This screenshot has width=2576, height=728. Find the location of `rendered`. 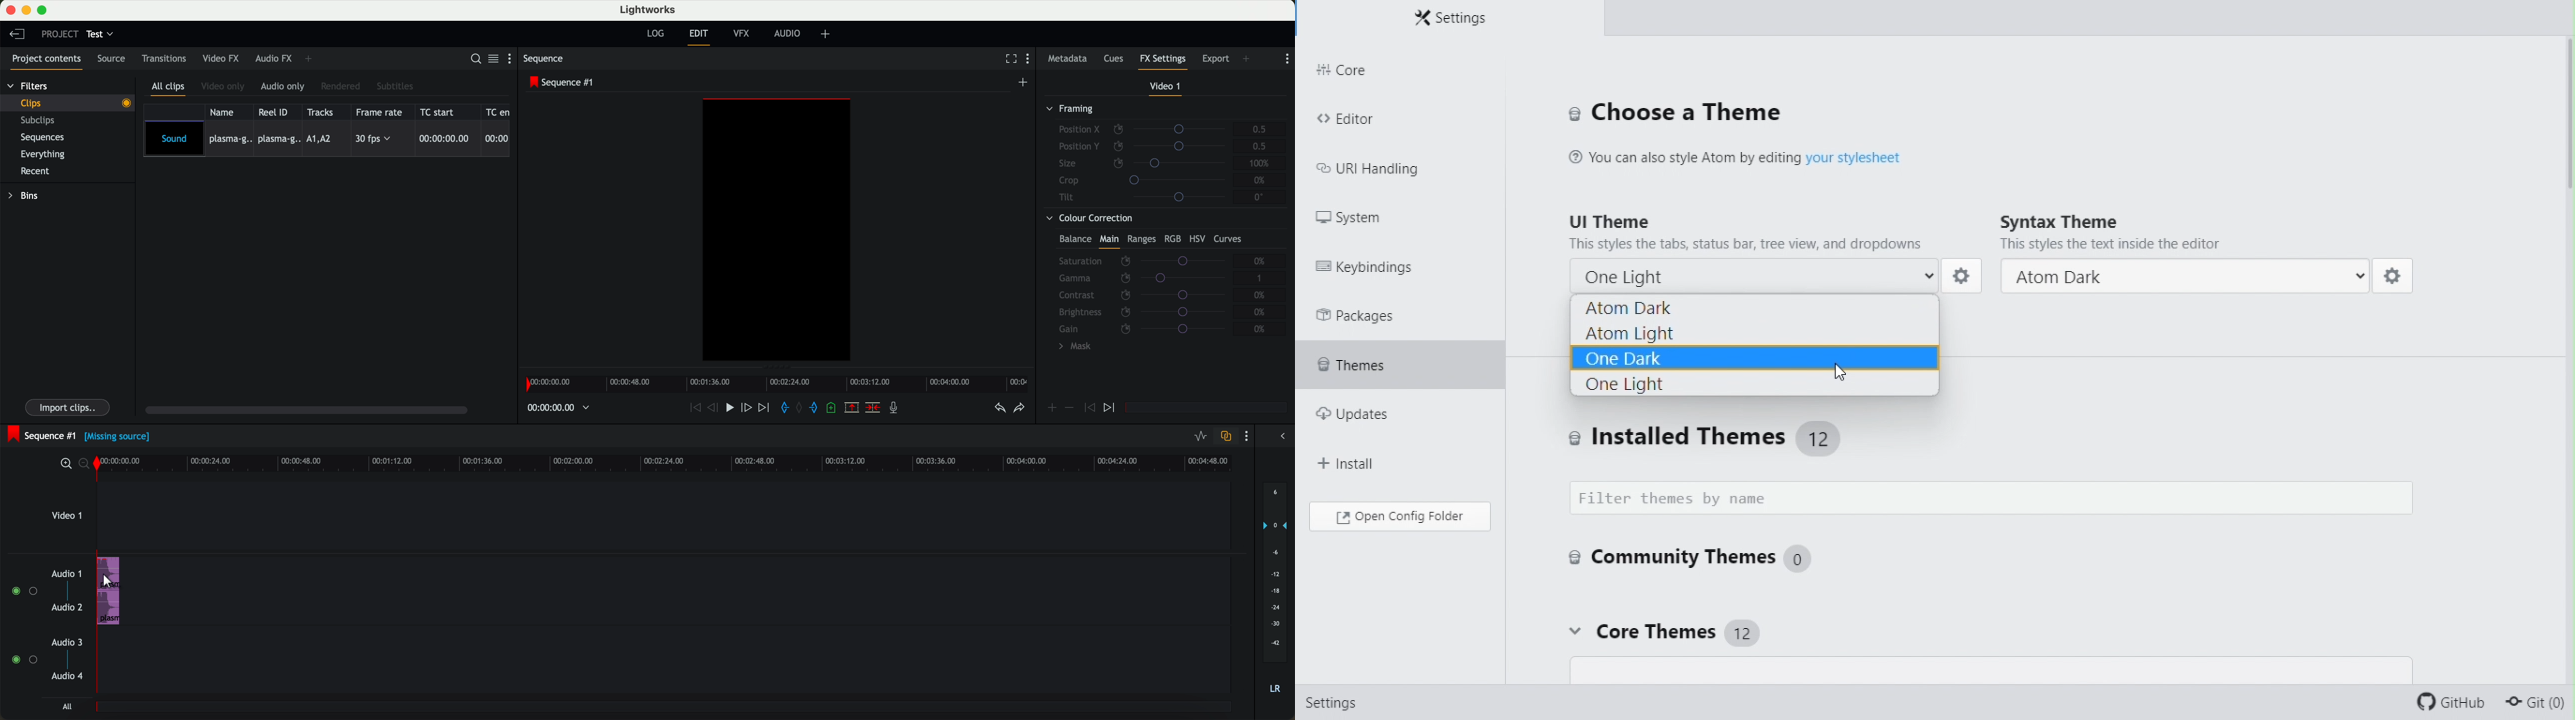

rendered is located at coordinates (342, 86).